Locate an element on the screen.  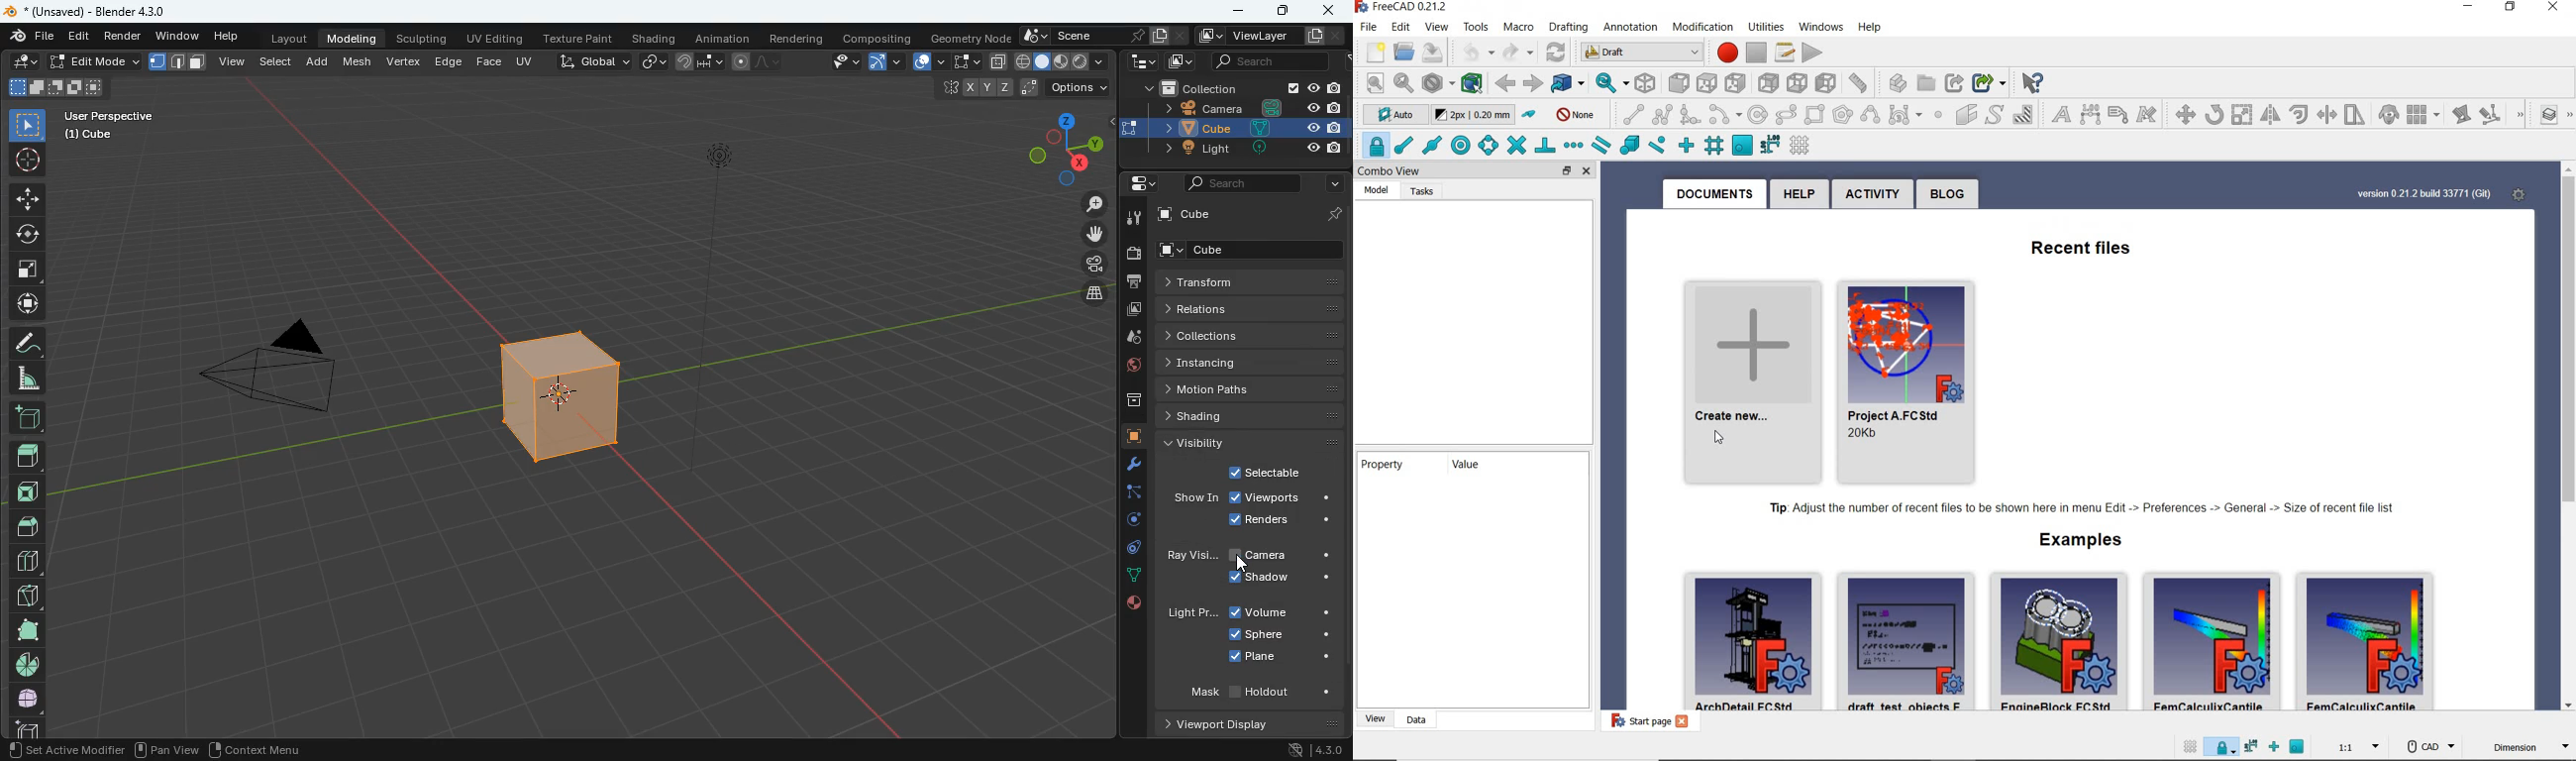
B-spline is located at coordinates (1871, 115).